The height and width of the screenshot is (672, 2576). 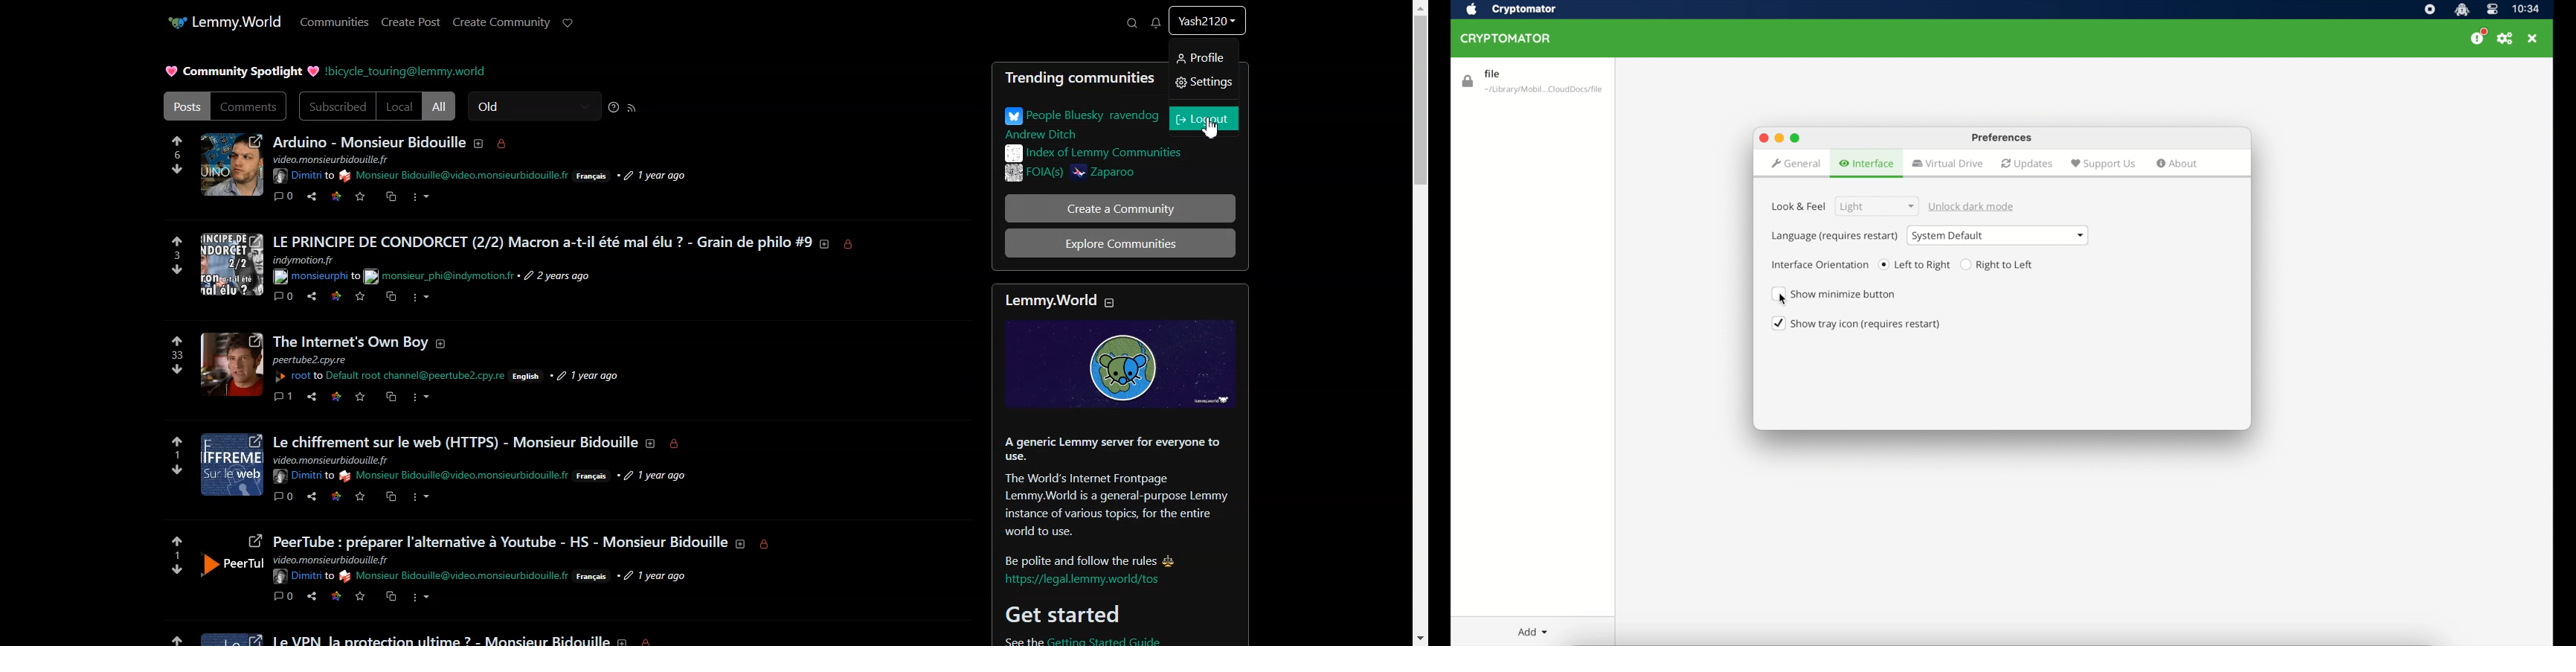 I want to click on radio button, so click(x=1999, y=265).